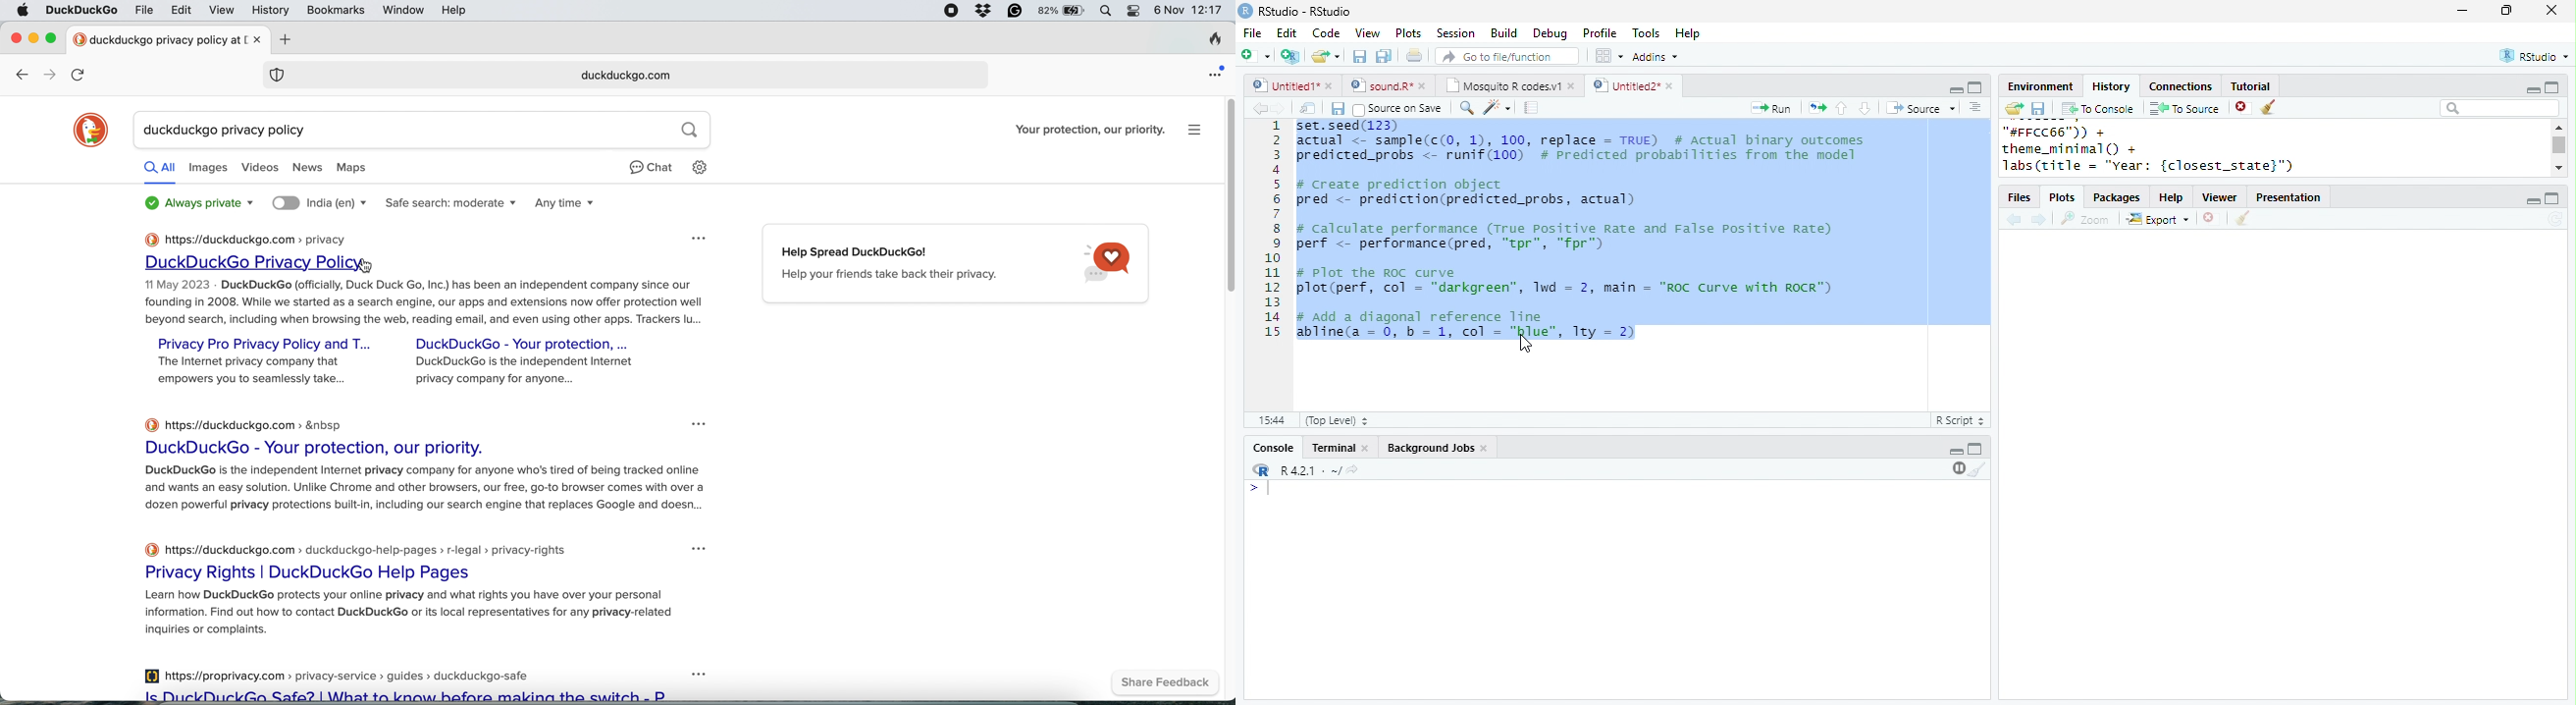 Image resolution: width=2576 pixels, height=728 pixels. I want to click on forward, so click(1279, 108).